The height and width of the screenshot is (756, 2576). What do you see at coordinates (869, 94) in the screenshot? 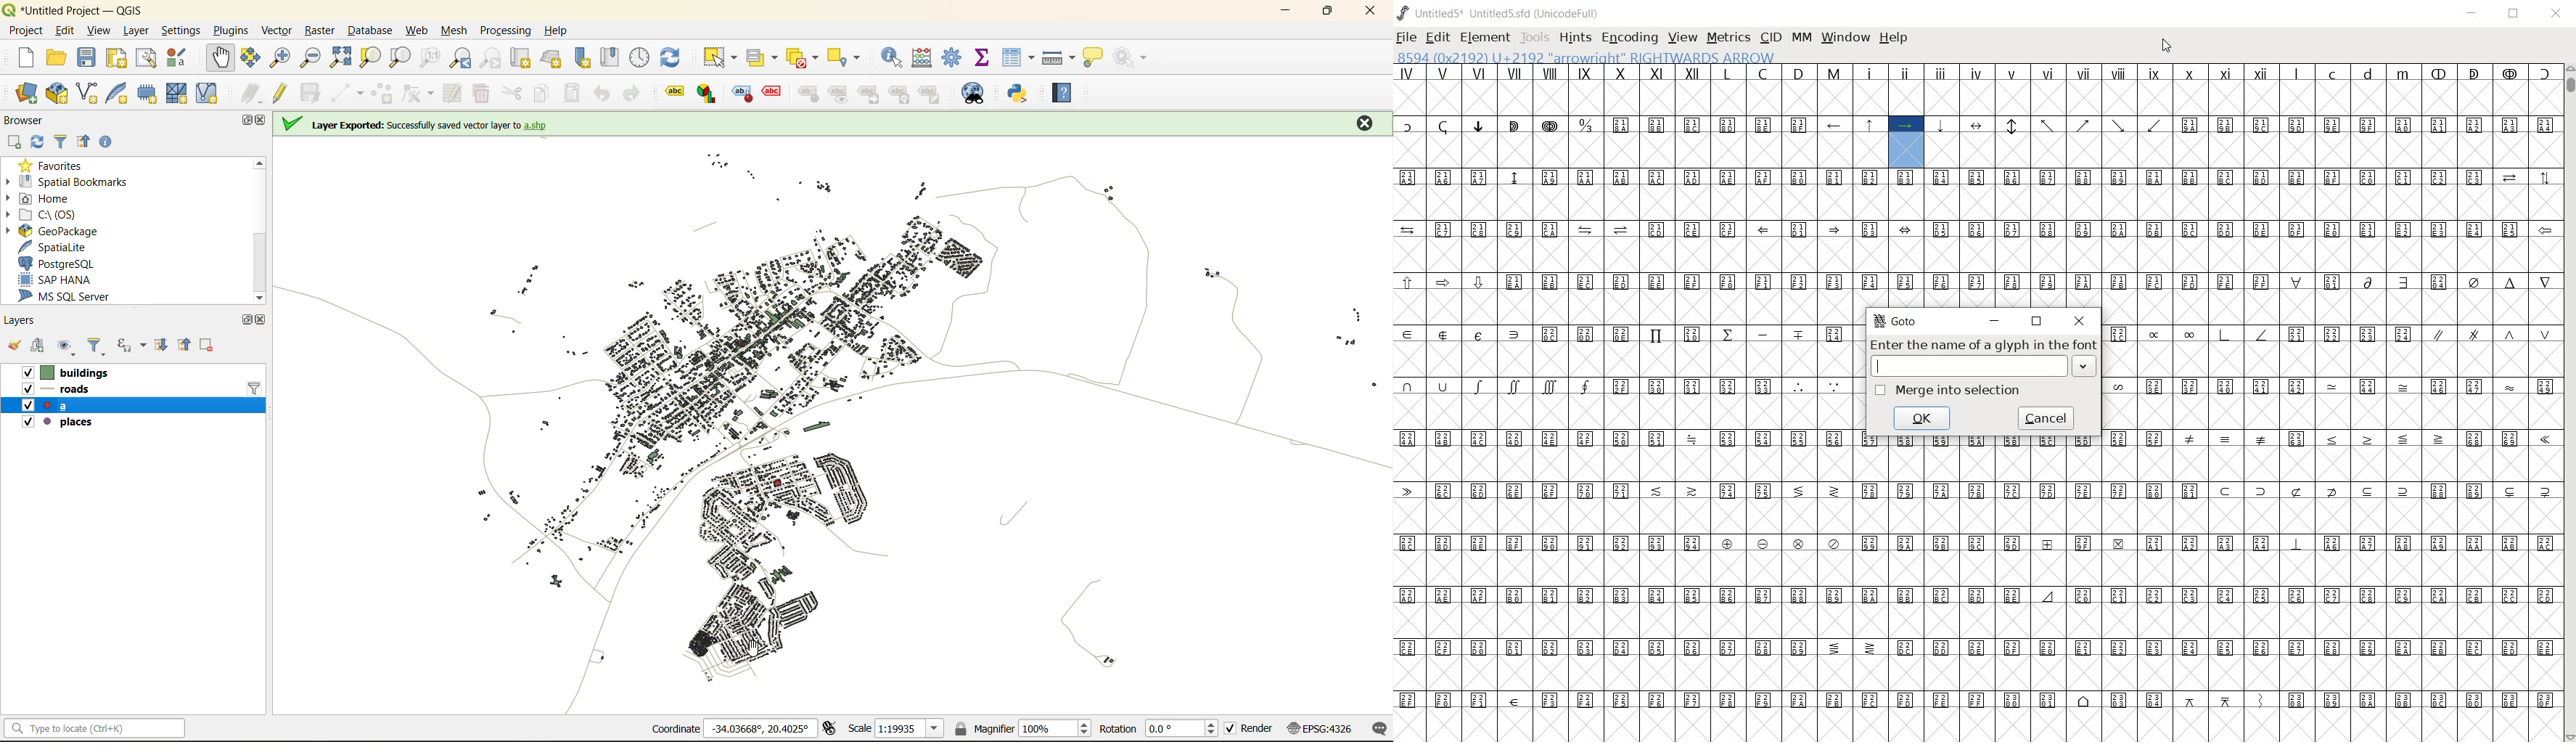
I see `move a label and diagram` at bounding box center [869, 94].